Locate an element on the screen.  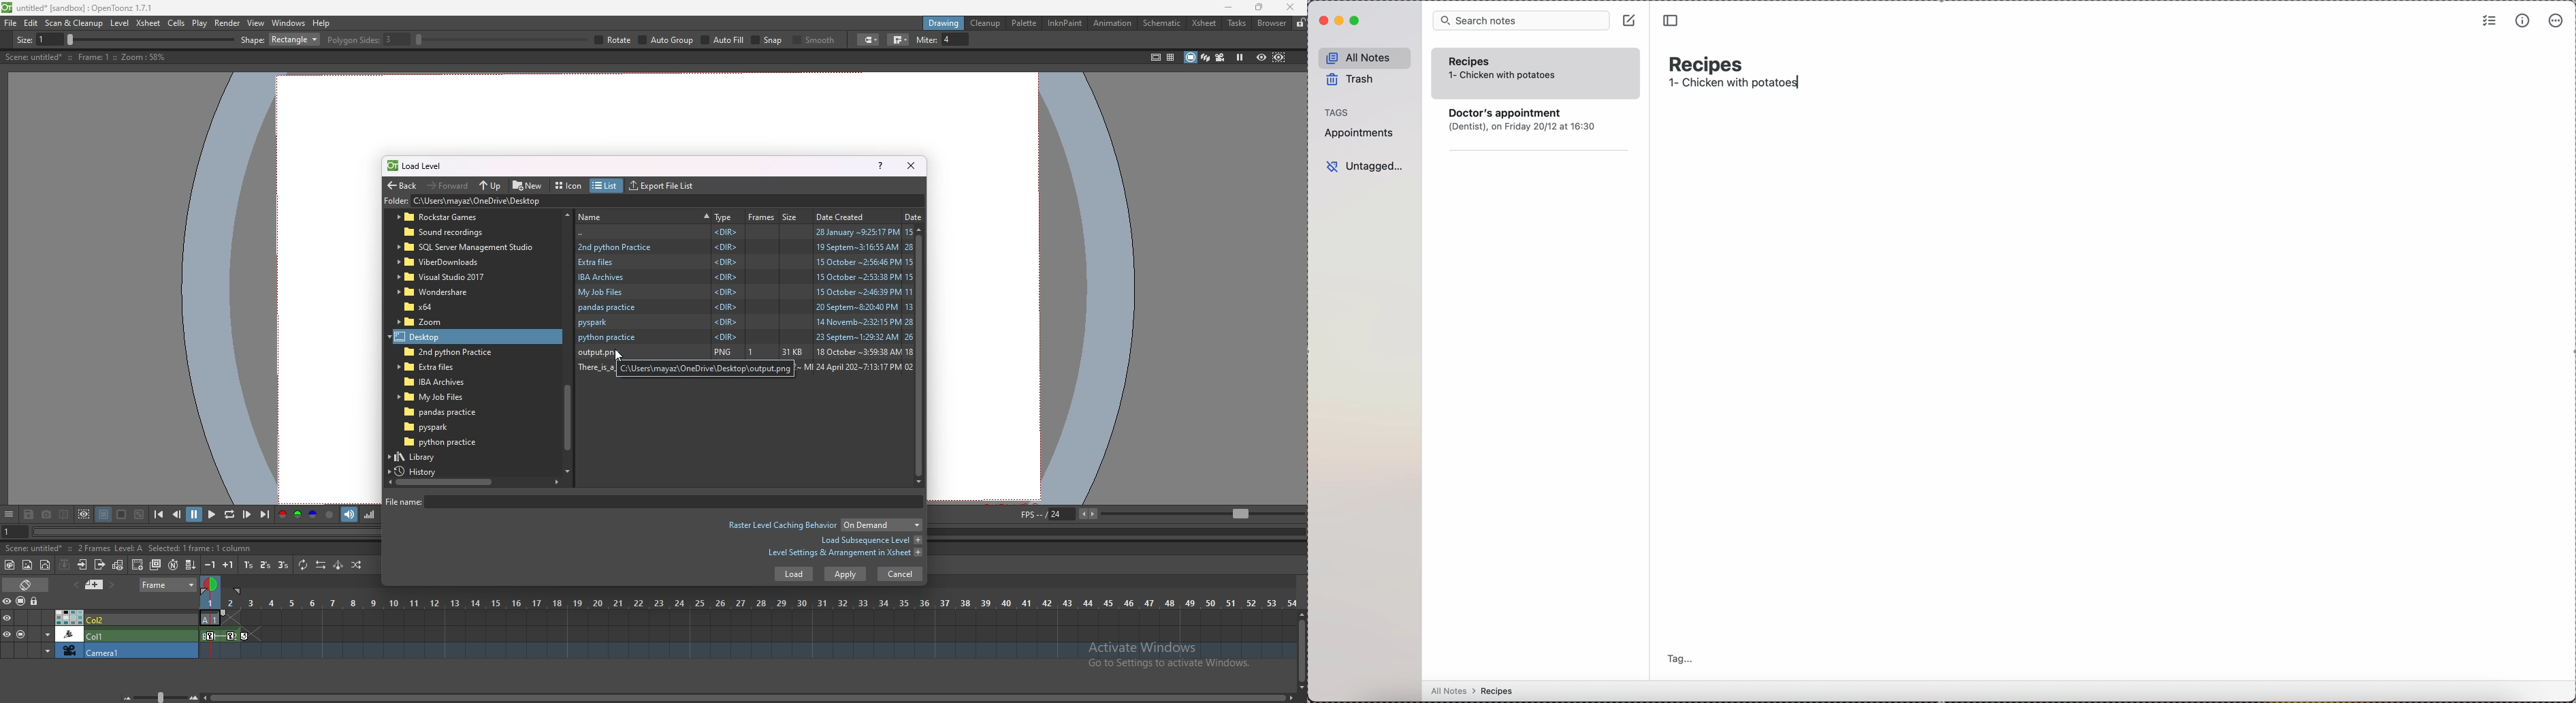
recipes is located at coordinates (1709, 63).